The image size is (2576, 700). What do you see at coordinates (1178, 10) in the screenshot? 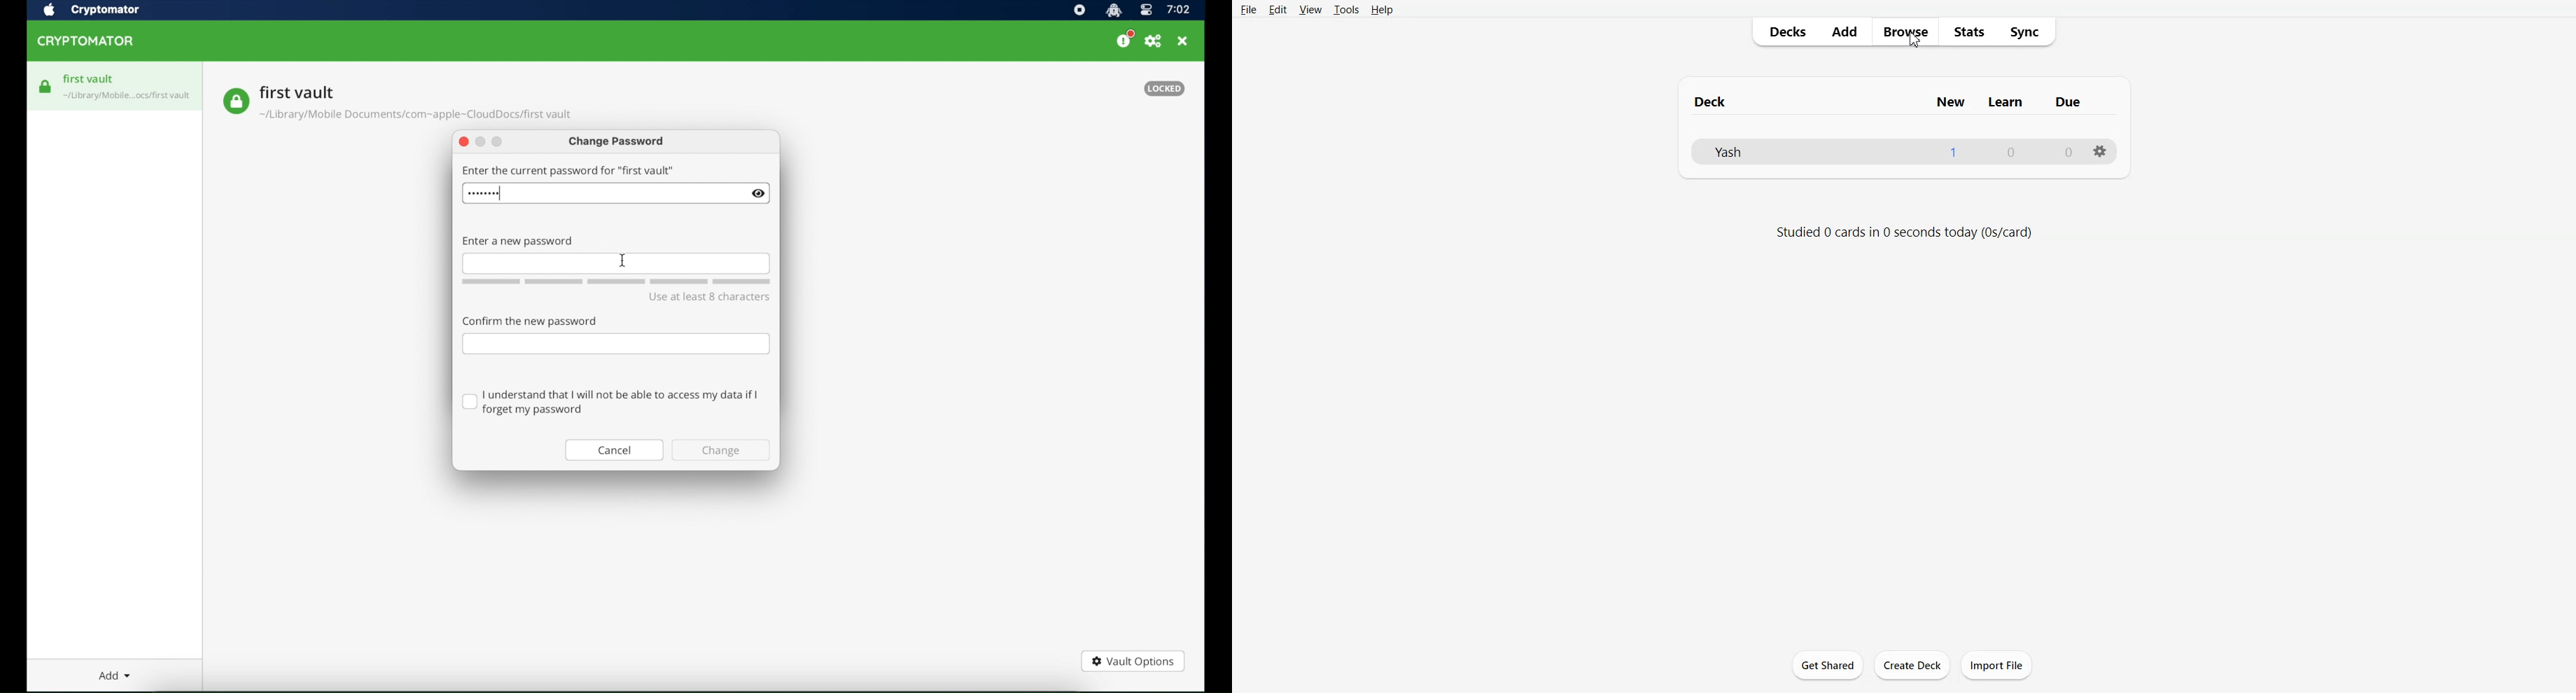
I see `time` at bounding box center [1178, 10].